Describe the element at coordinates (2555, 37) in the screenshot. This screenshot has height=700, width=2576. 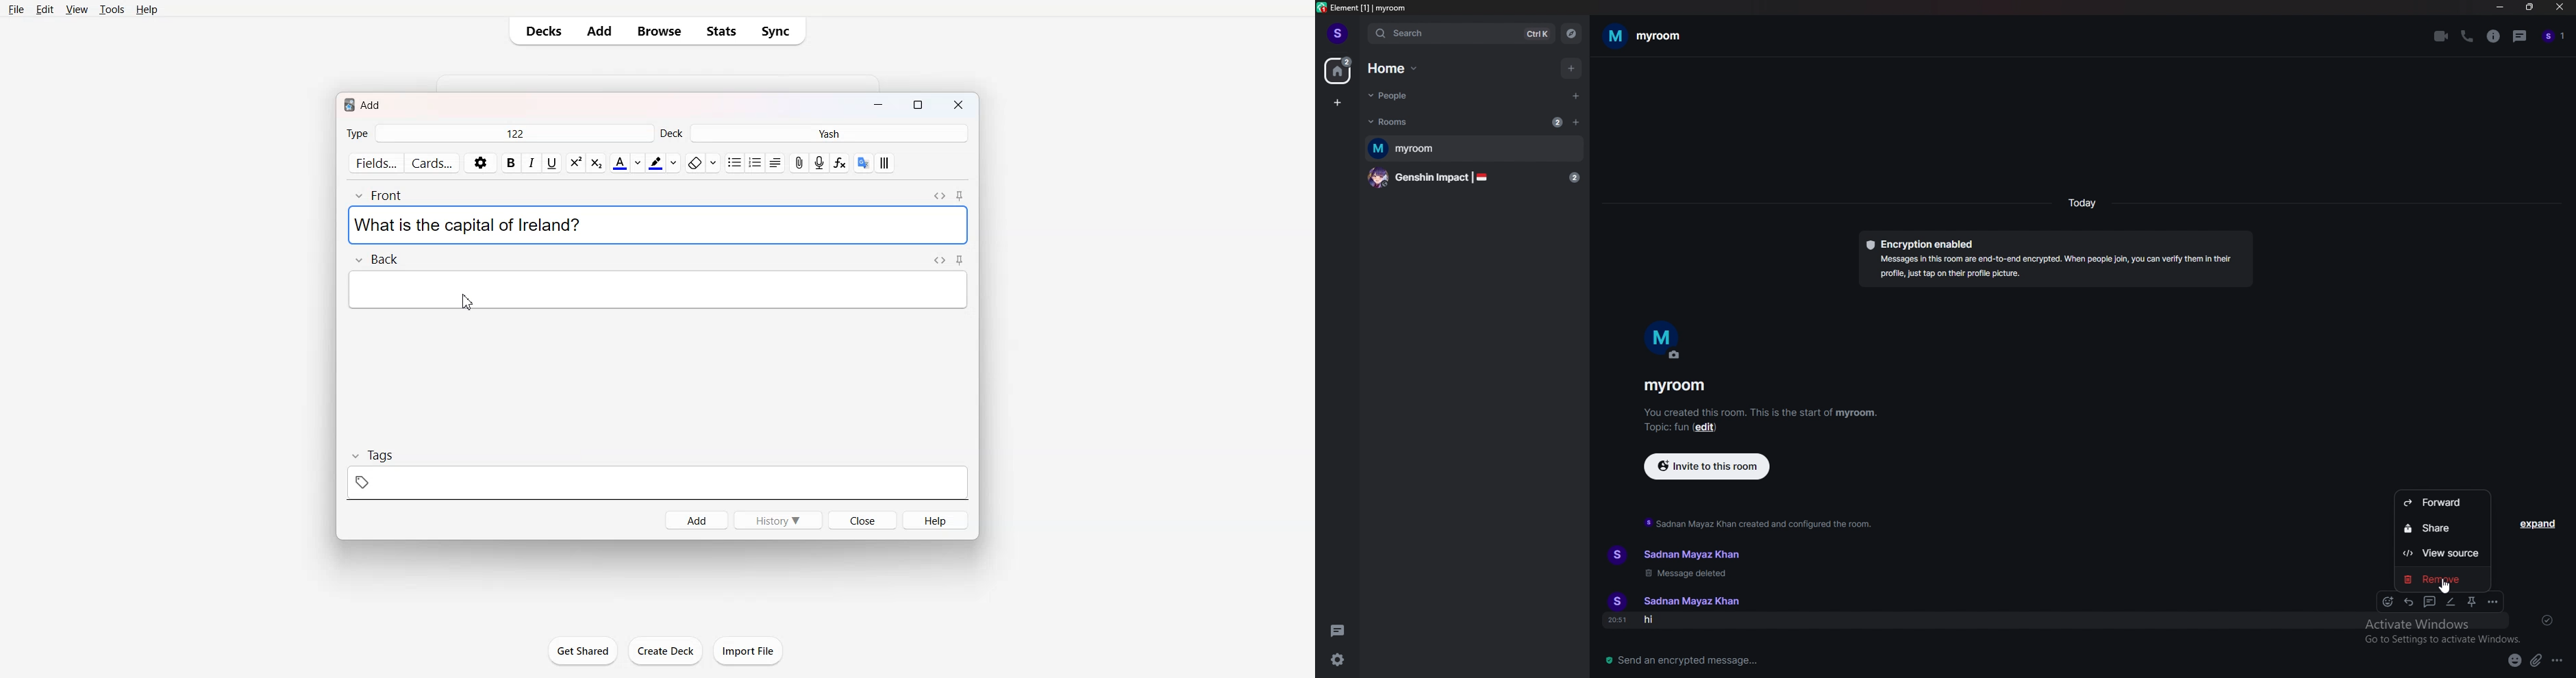
I see `people` at that location.